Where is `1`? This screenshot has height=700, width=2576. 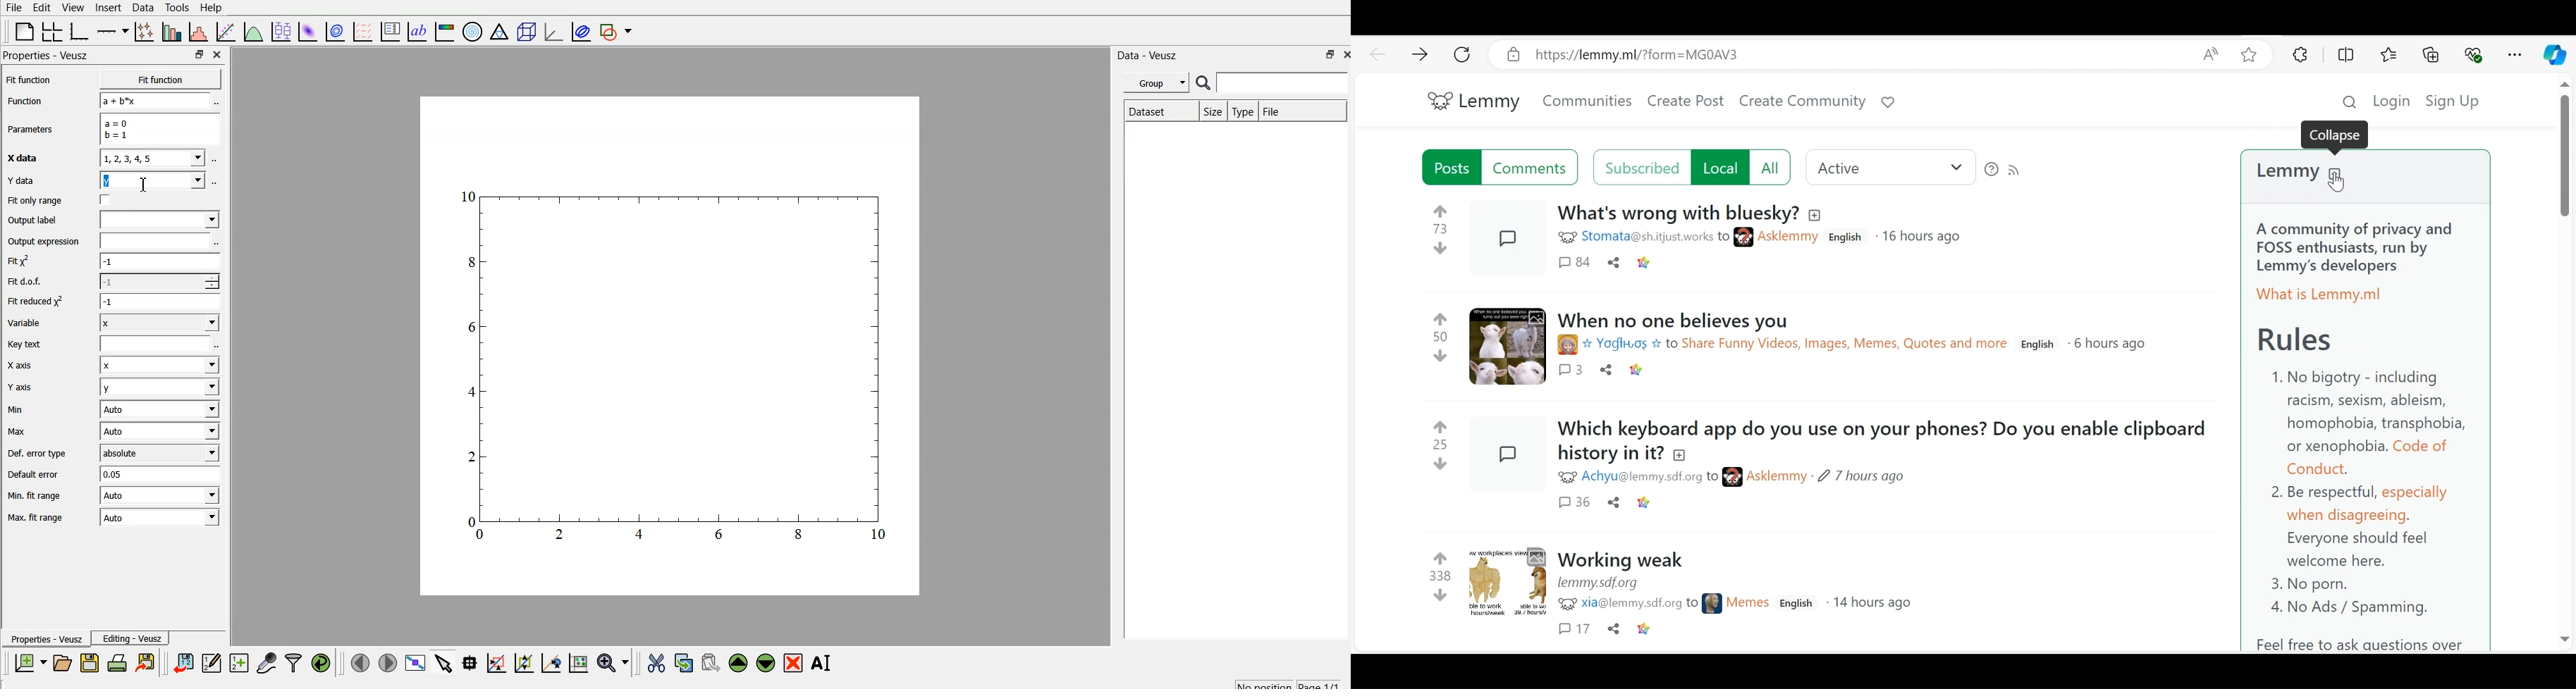
1 is located at coordinates (158, 303).